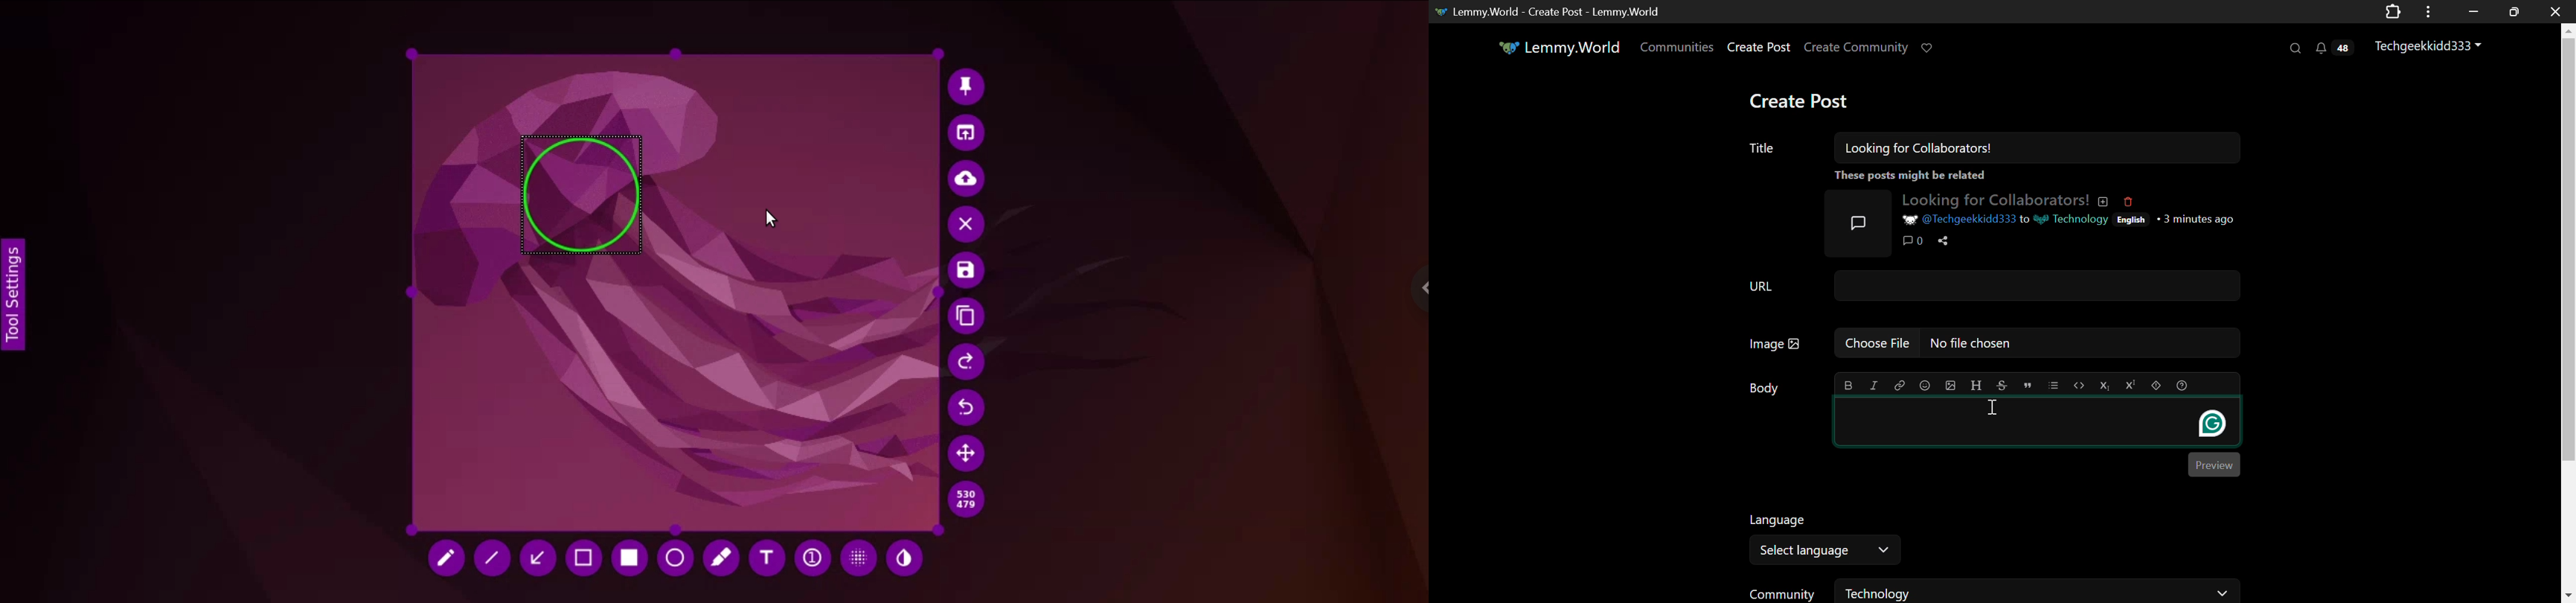  I want to click on Vertical Scroll Bar, so click(2568, 313).